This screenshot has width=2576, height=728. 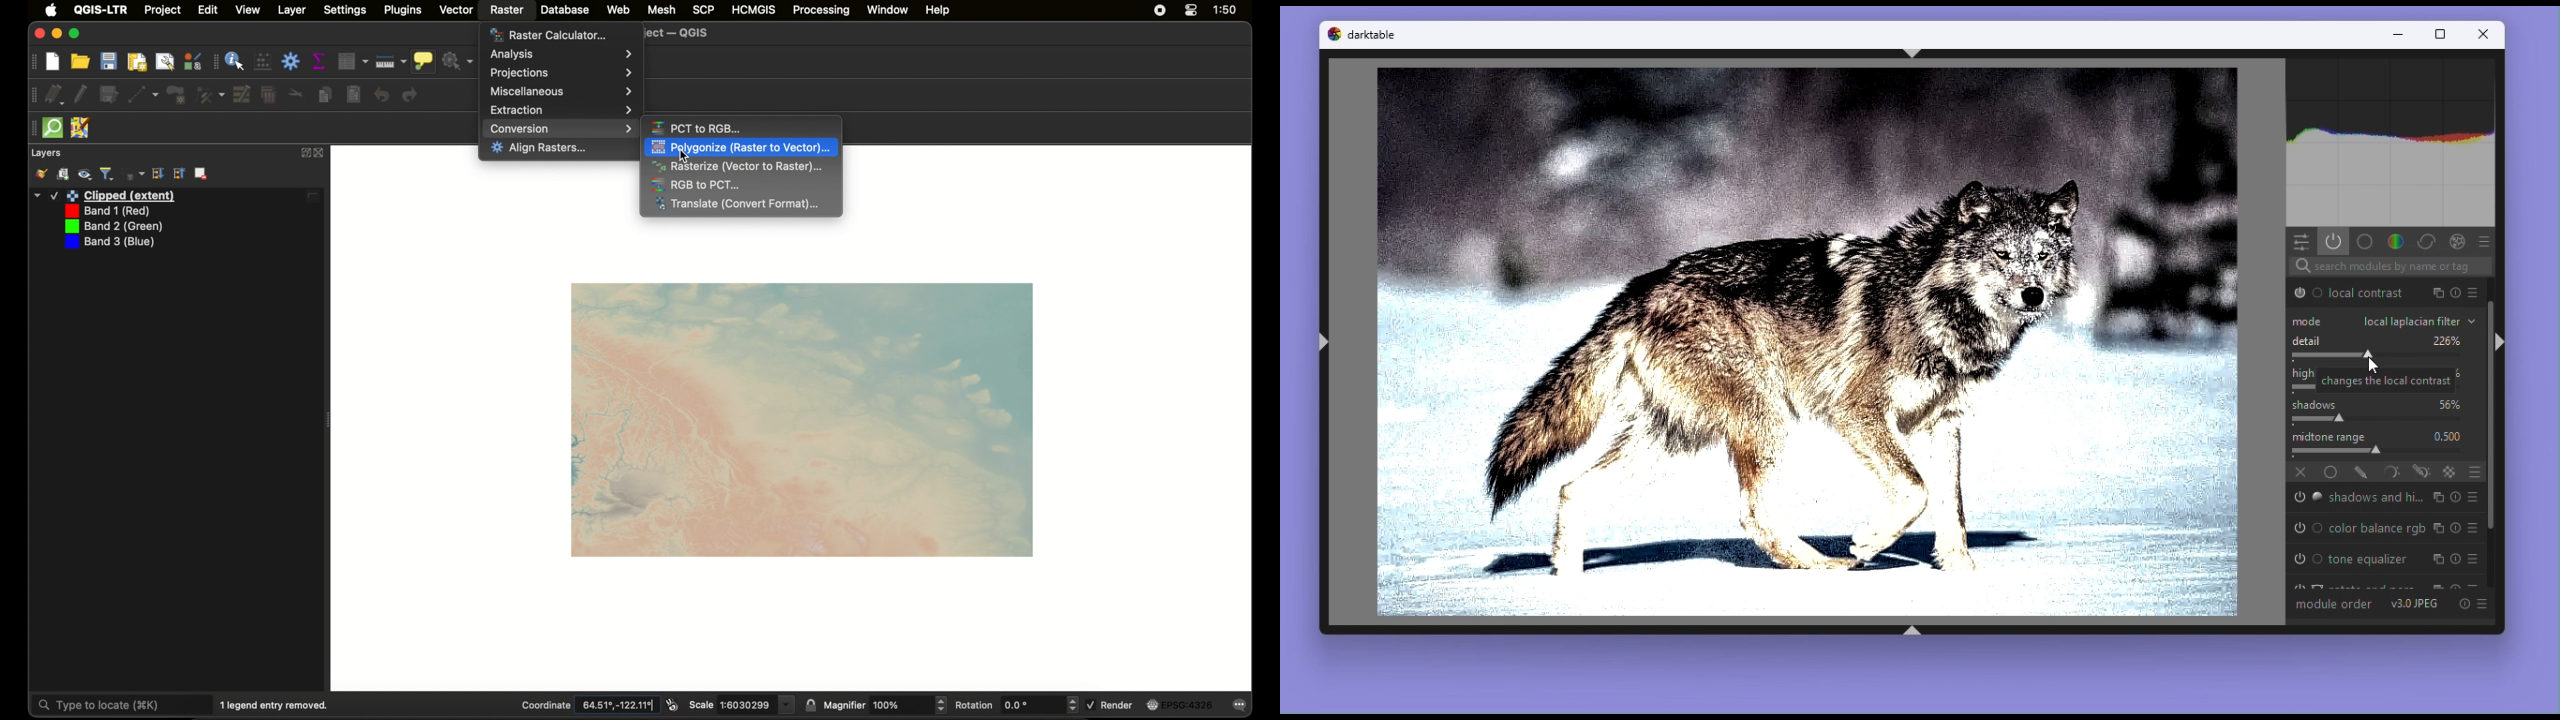 I want to click on expand, so click(x=304, y=153).